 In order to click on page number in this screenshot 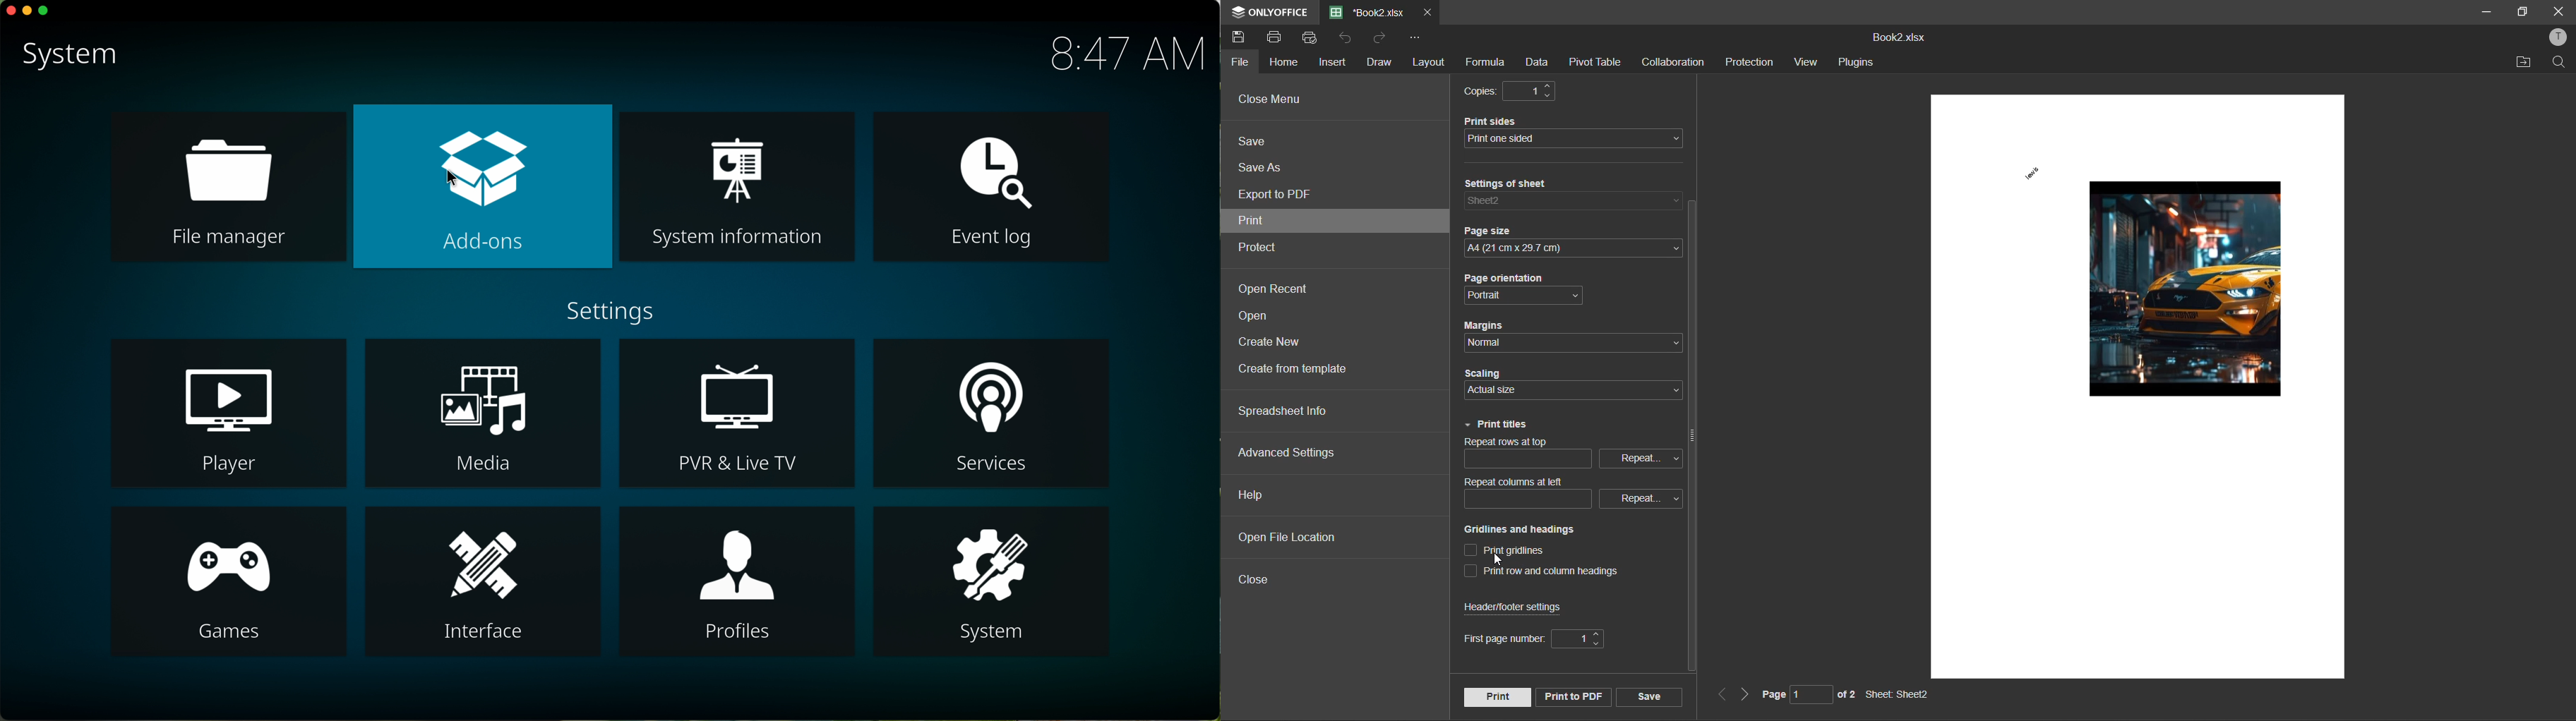, I will do `click(1808, 695)`.